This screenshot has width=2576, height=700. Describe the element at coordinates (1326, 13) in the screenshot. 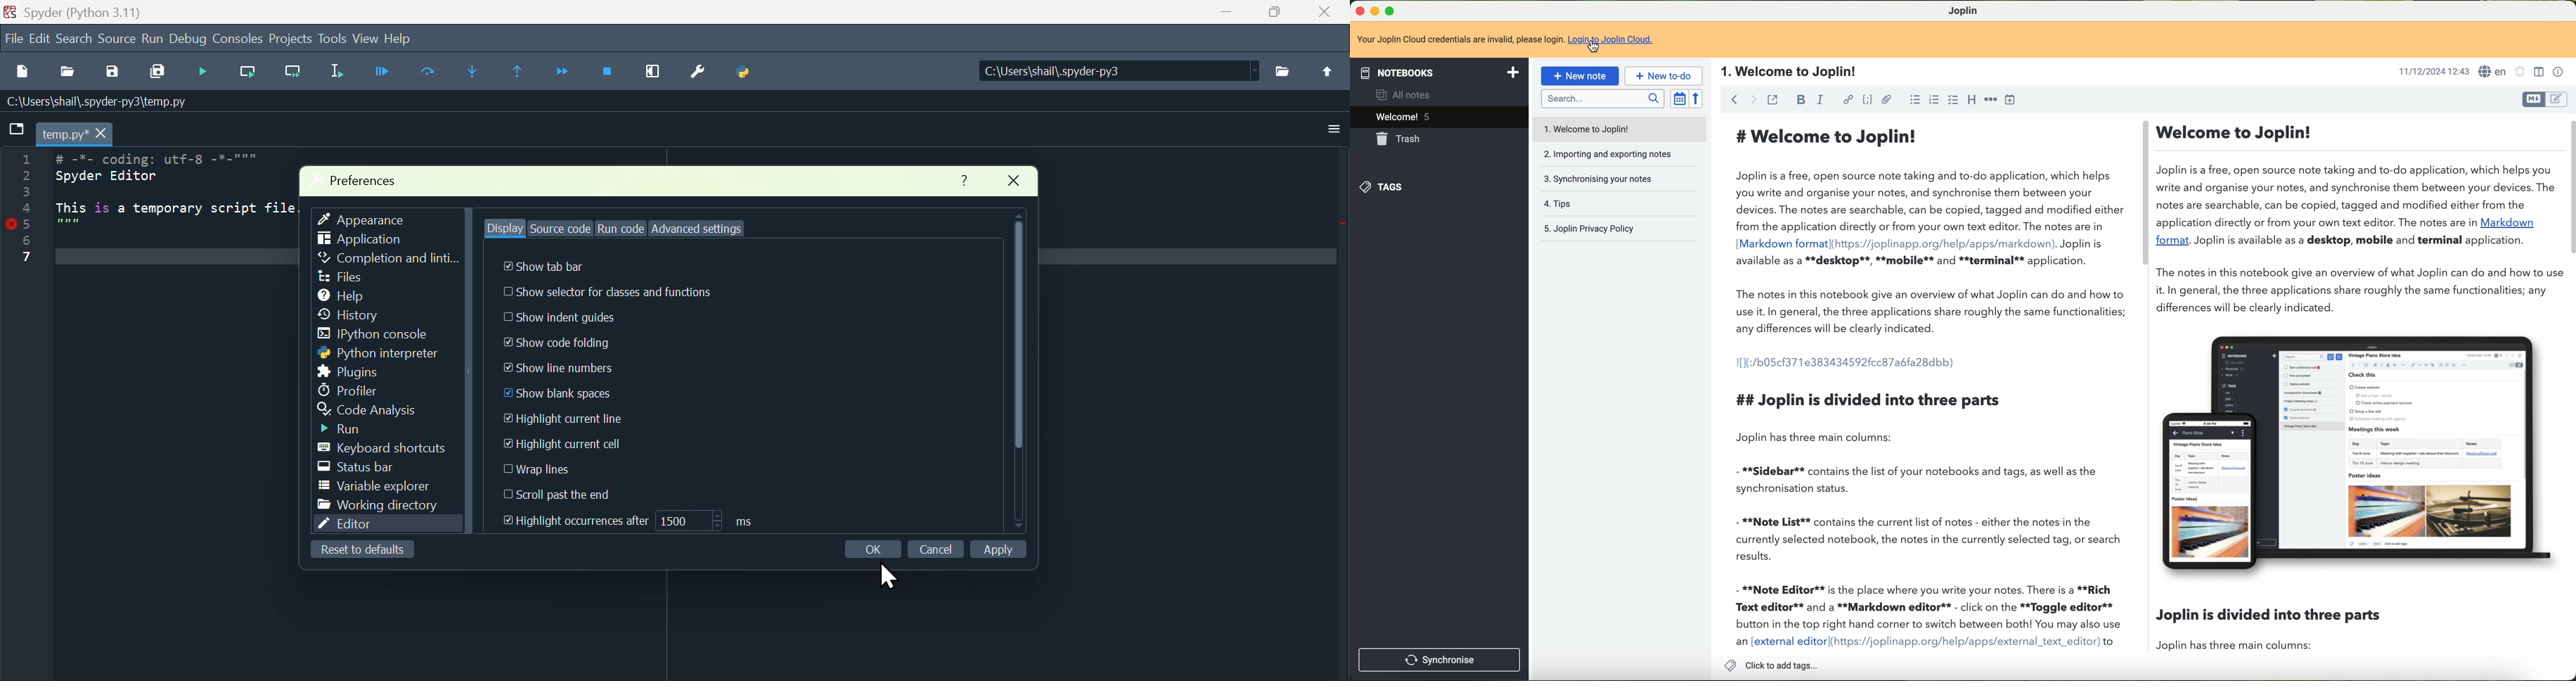

I see `close` at that location.